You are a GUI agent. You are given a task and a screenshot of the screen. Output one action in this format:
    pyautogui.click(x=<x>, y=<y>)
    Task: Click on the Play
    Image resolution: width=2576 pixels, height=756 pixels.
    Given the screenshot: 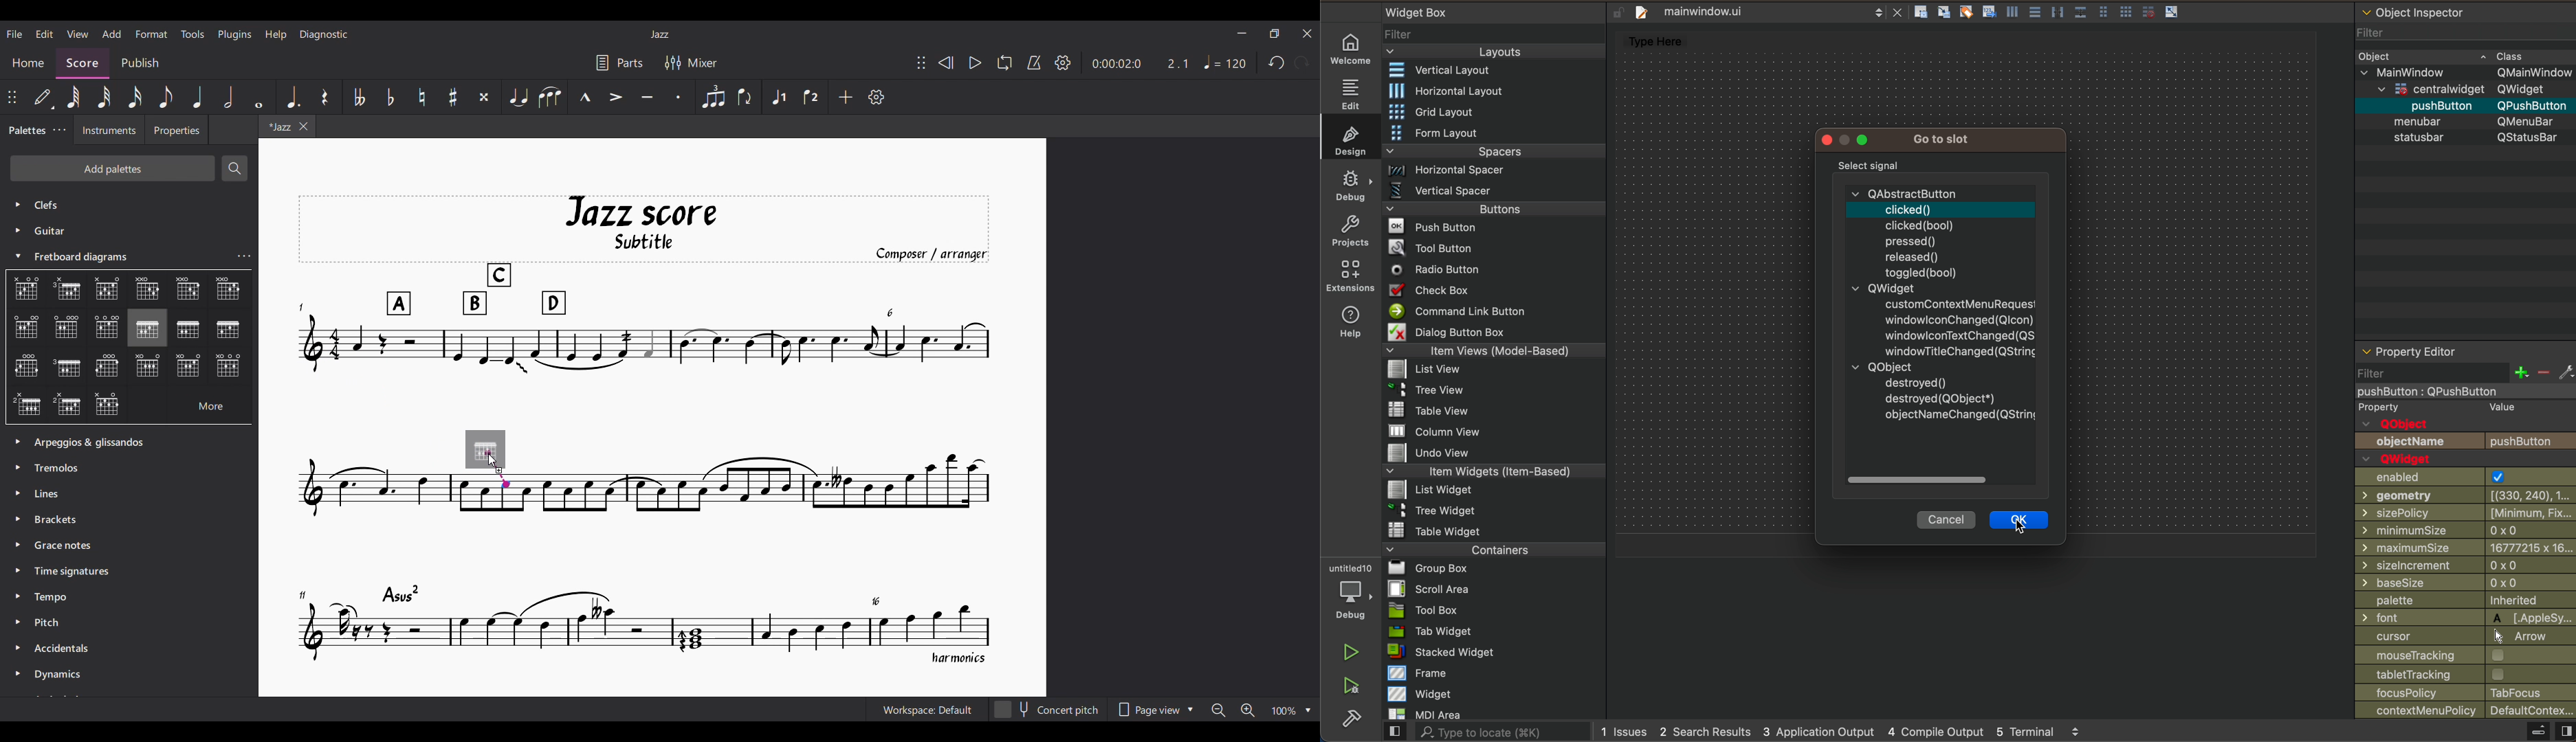 What is the action you would take?
    pyautogui.click(x=976, y=63)
    